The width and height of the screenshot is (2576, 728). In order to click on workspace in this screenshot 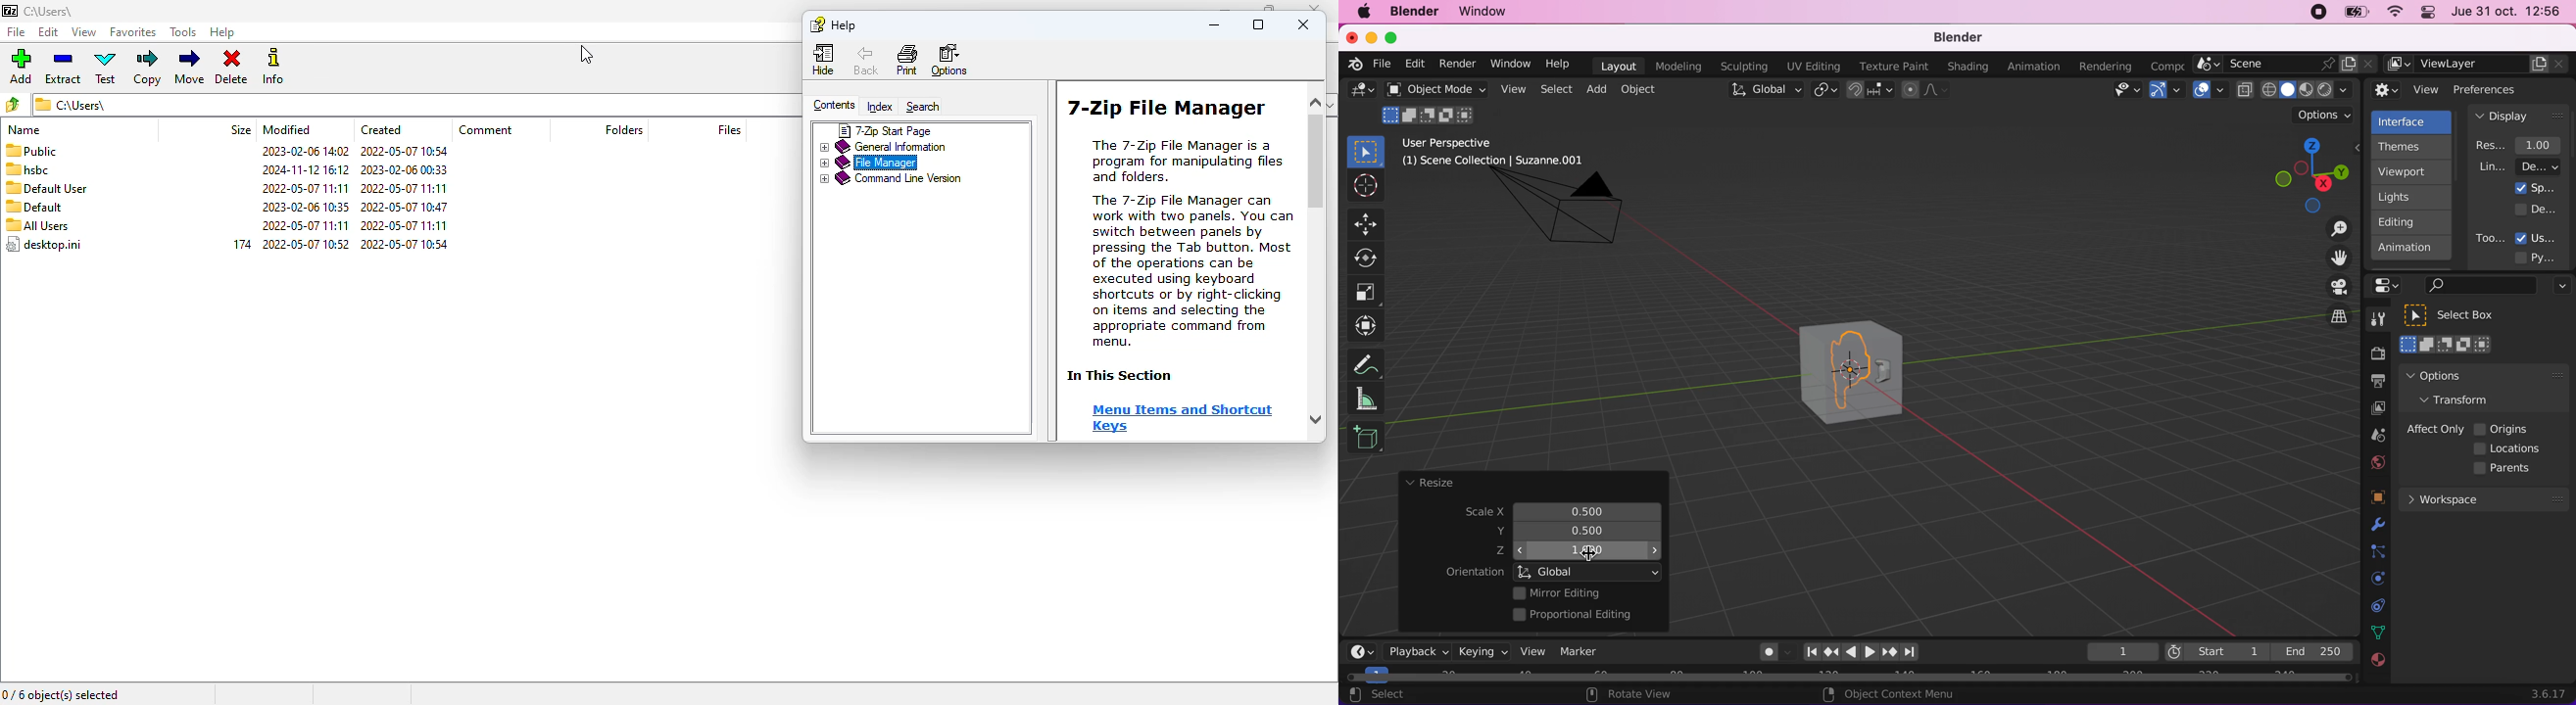, I will do `click(2483, 498)`.